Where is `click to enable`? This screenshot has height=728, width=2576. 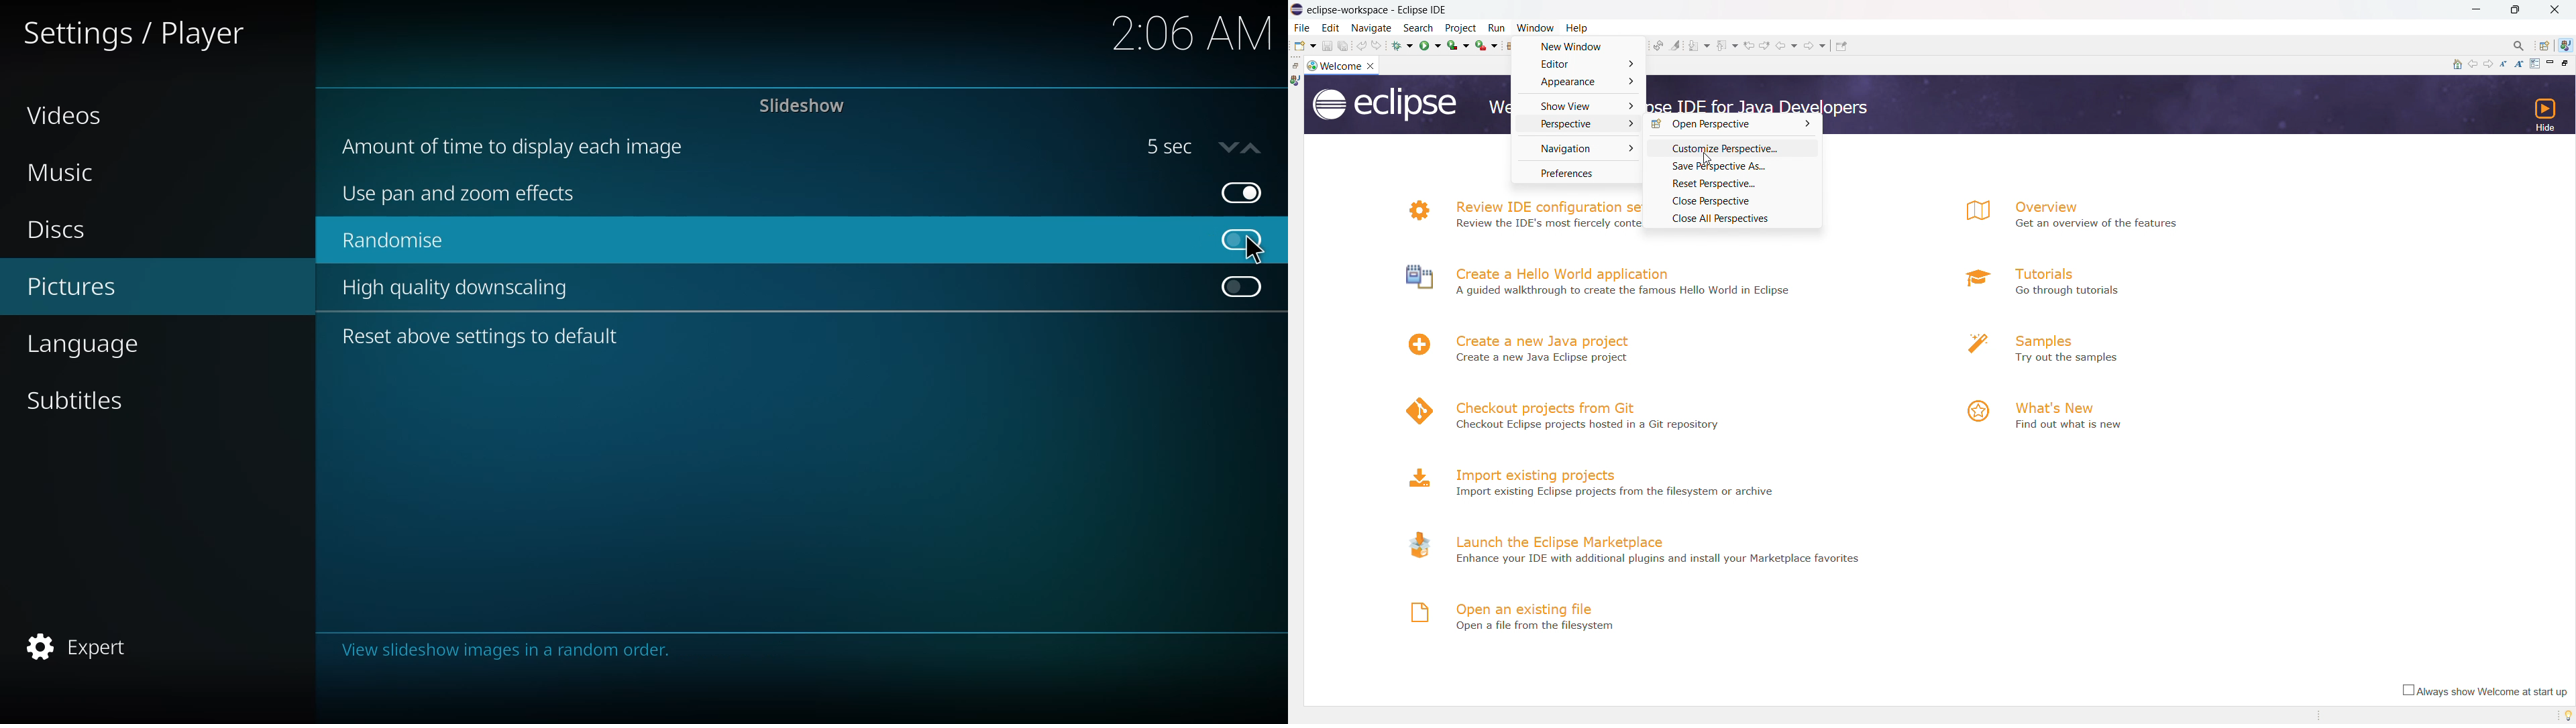
click to enable is located at coordinates (1246, 288).